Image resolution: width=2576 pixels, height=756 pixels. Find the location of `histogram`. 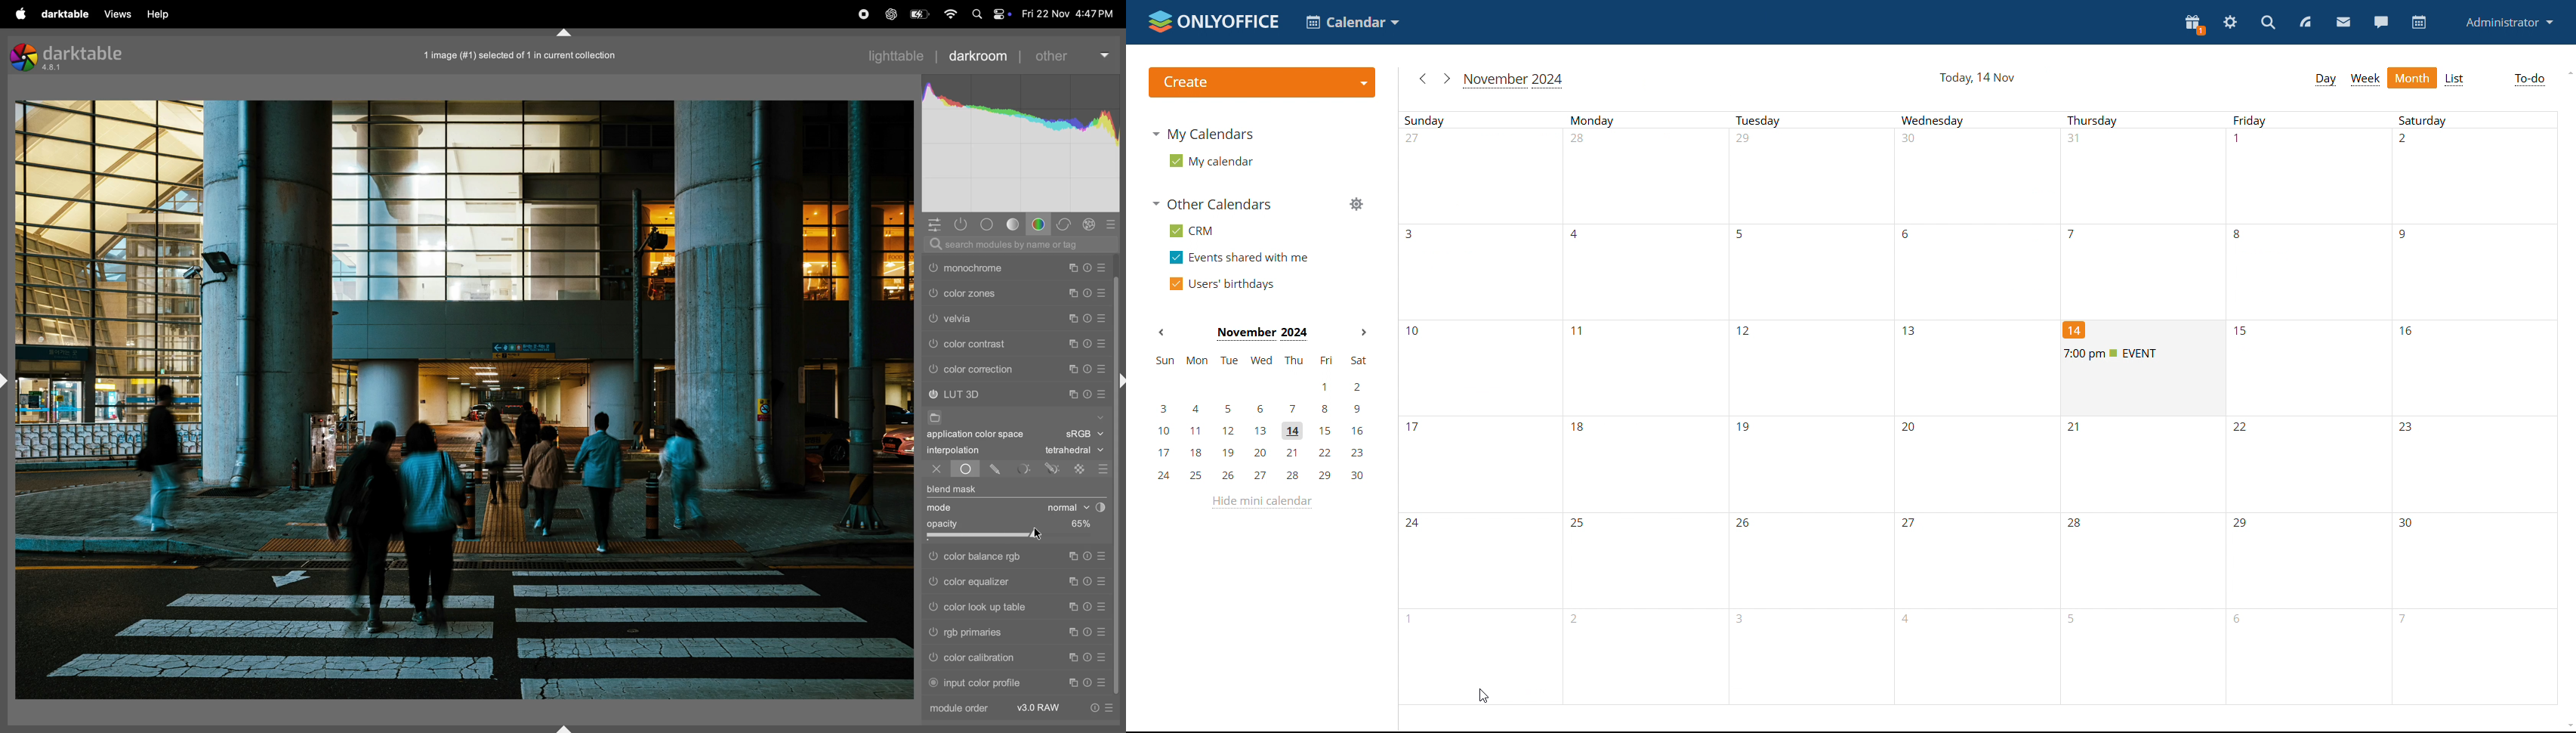

histogram is located at coordinates (1023, 141).